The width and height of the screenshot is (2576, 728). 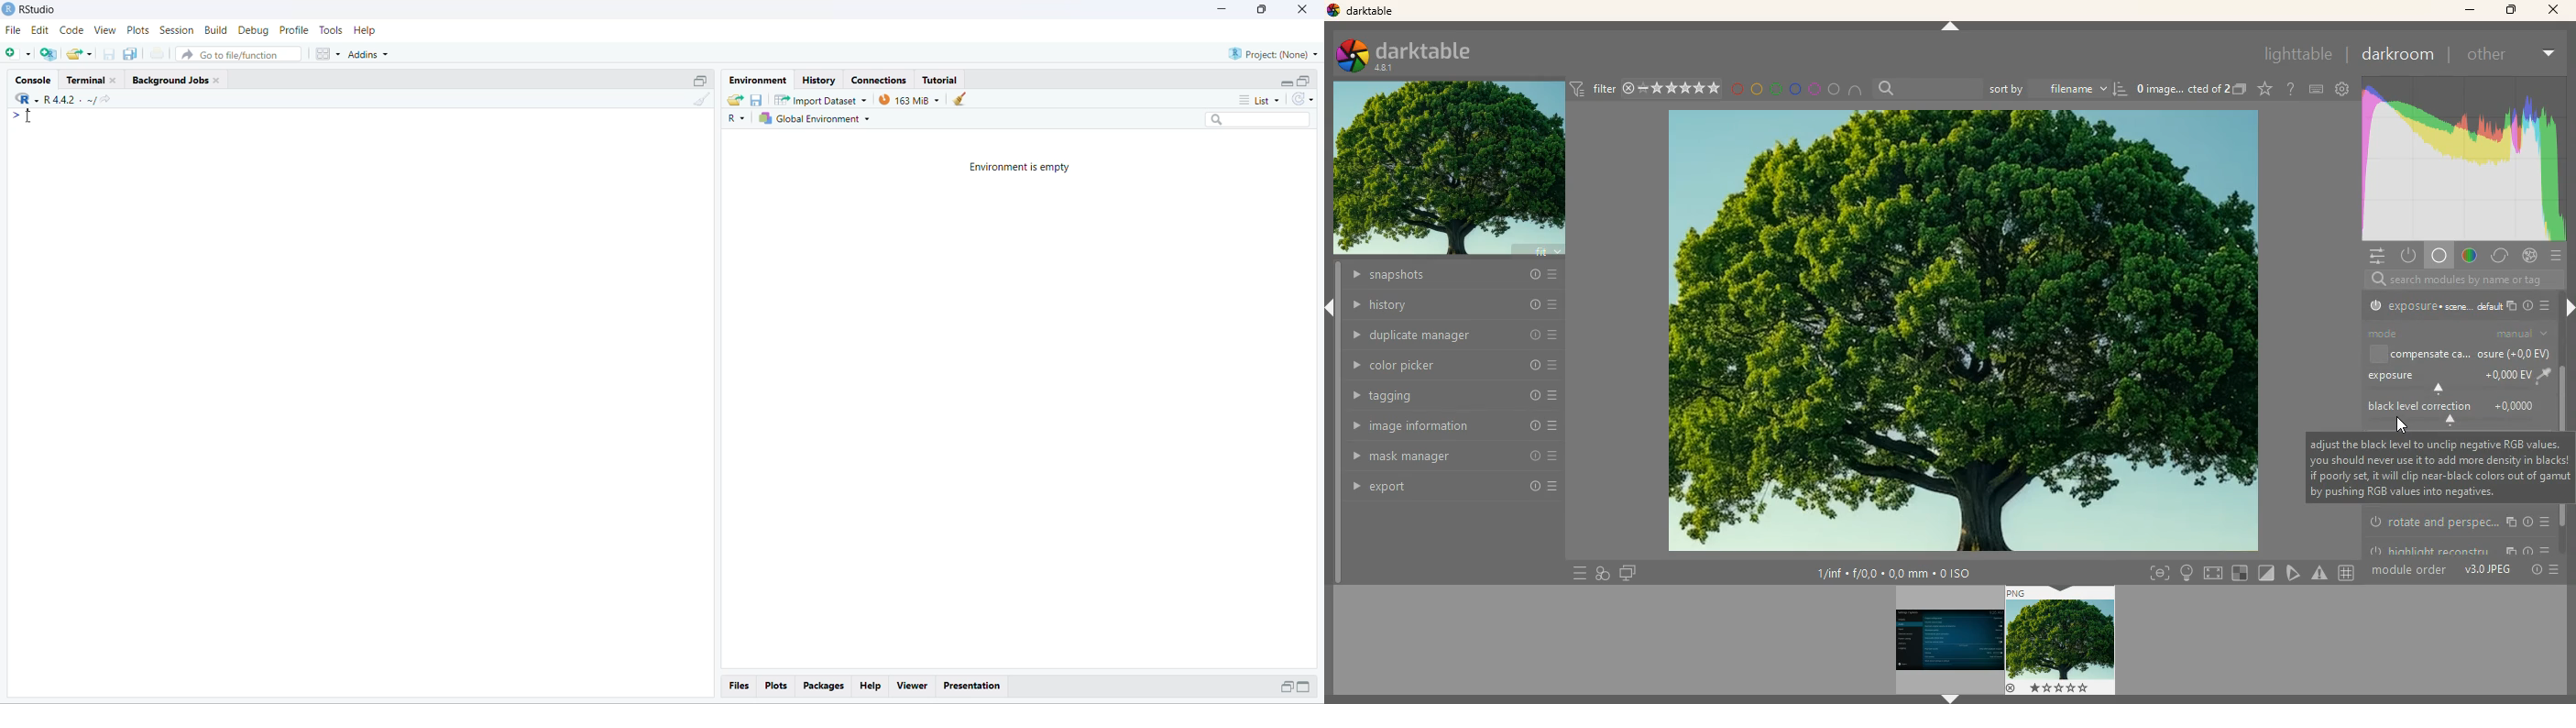 I want to click on Project: (None), so click(x=1275, y=53).